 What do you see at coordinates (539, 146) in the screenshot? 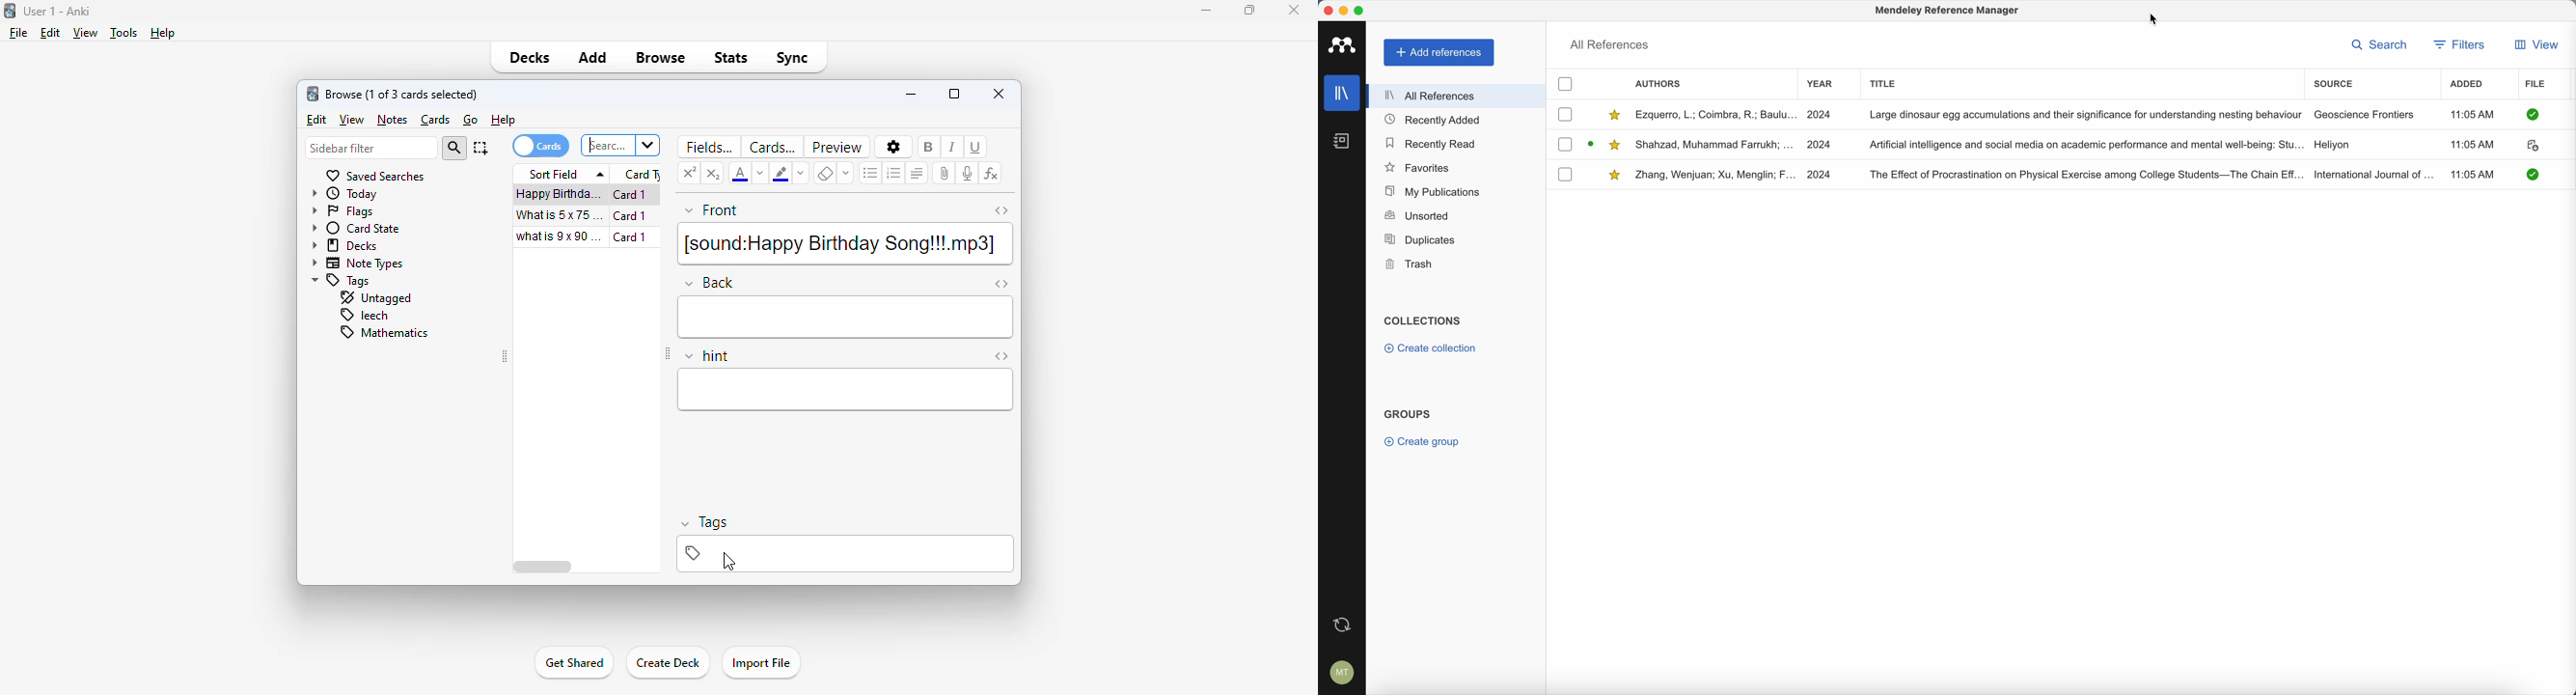
I see `cards` at bounding box center [539, 146].